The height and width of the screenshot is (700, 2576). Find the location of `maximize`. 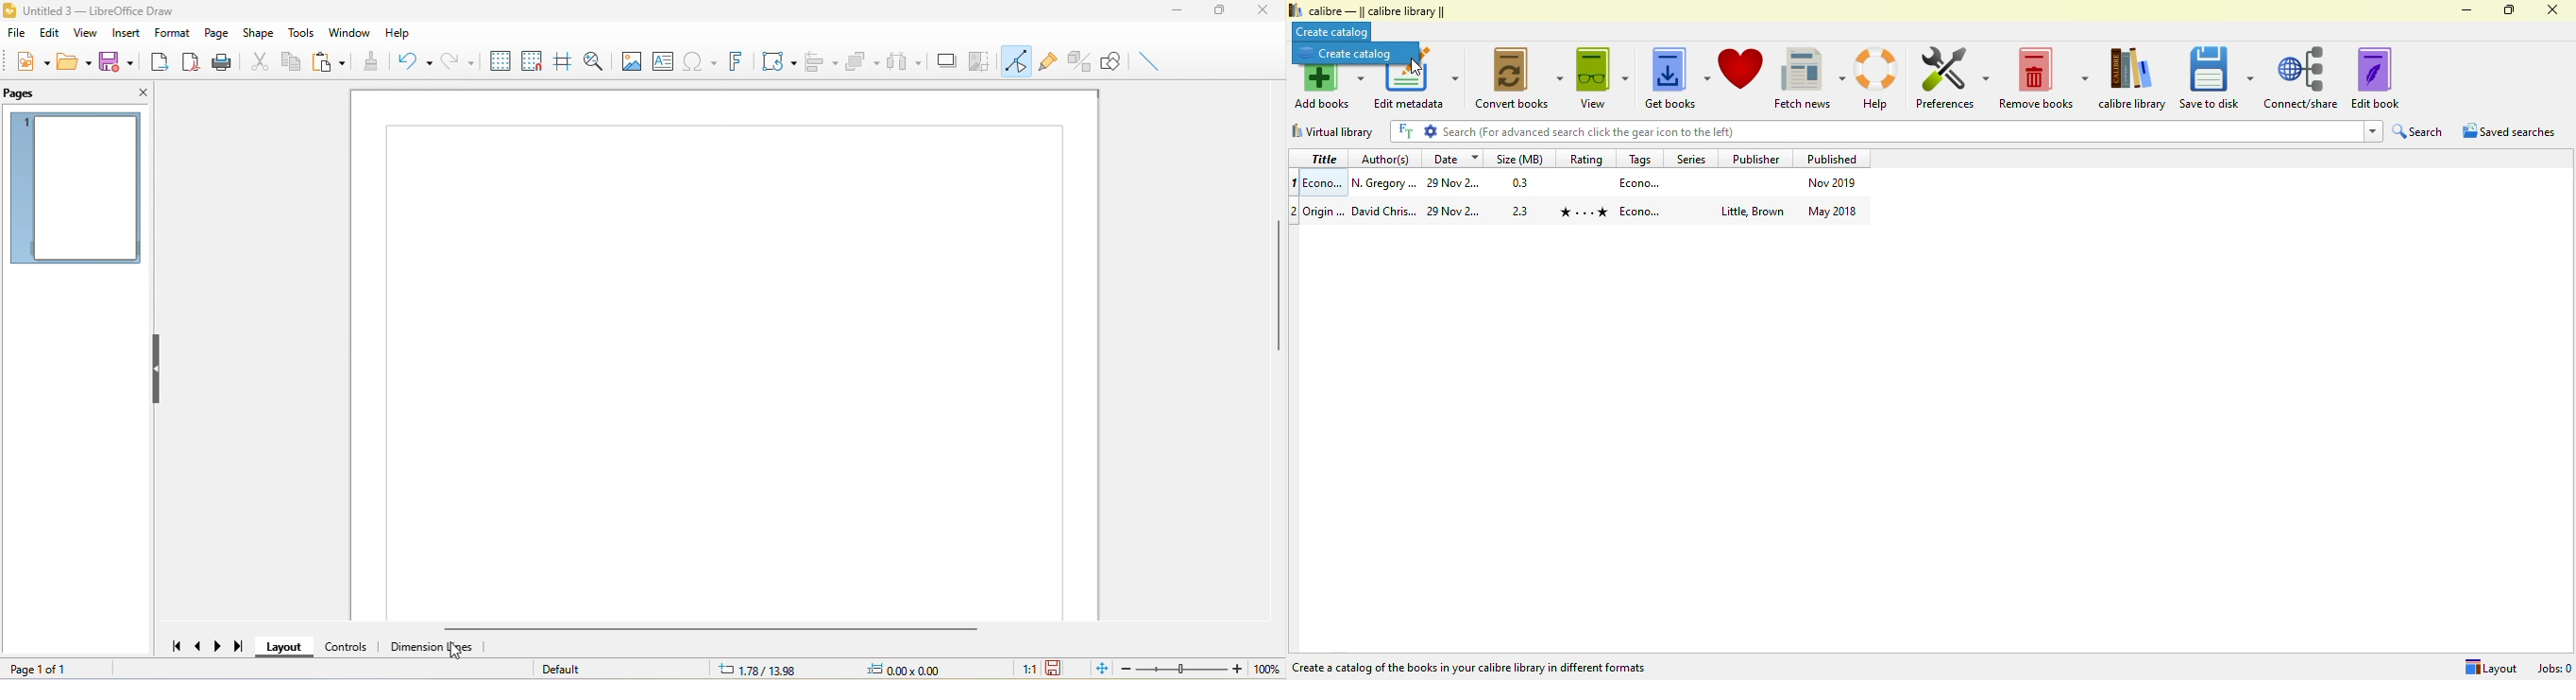

maximize is located at coordinates (1222, 10).